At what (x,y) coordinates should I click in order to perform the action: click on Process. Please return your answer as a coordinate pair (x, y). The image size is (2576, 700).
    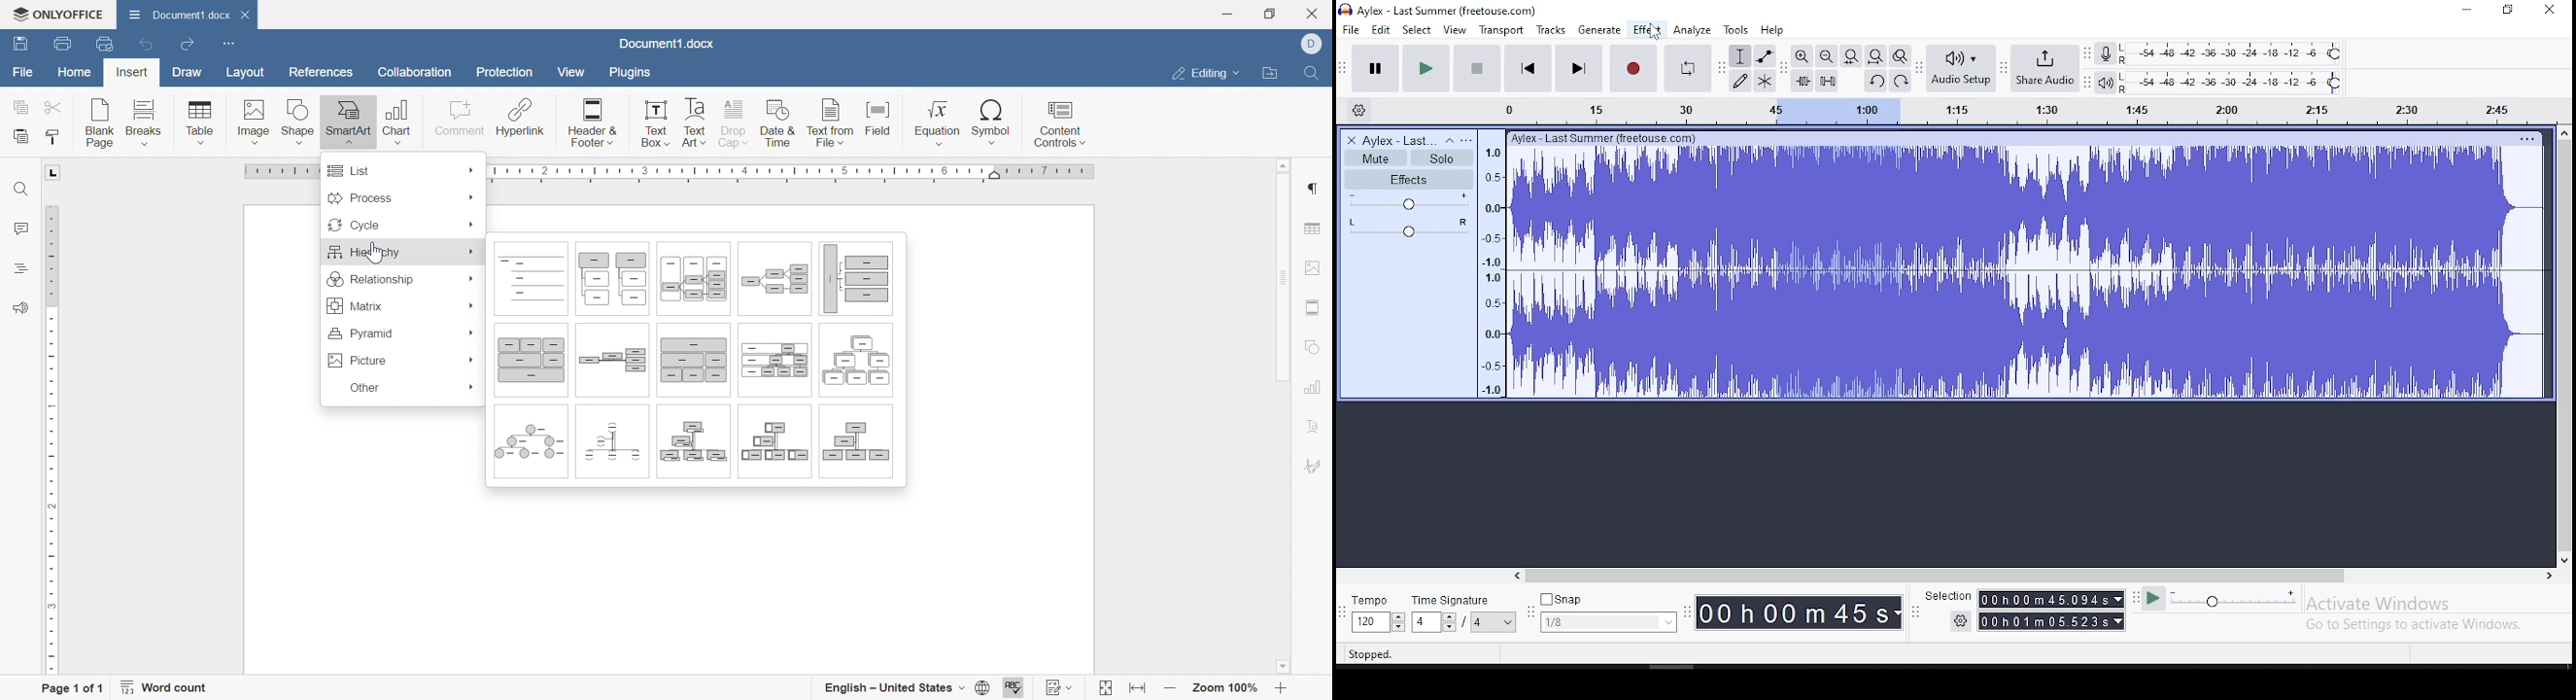
    Looking at the image, I should click on (361, 199).